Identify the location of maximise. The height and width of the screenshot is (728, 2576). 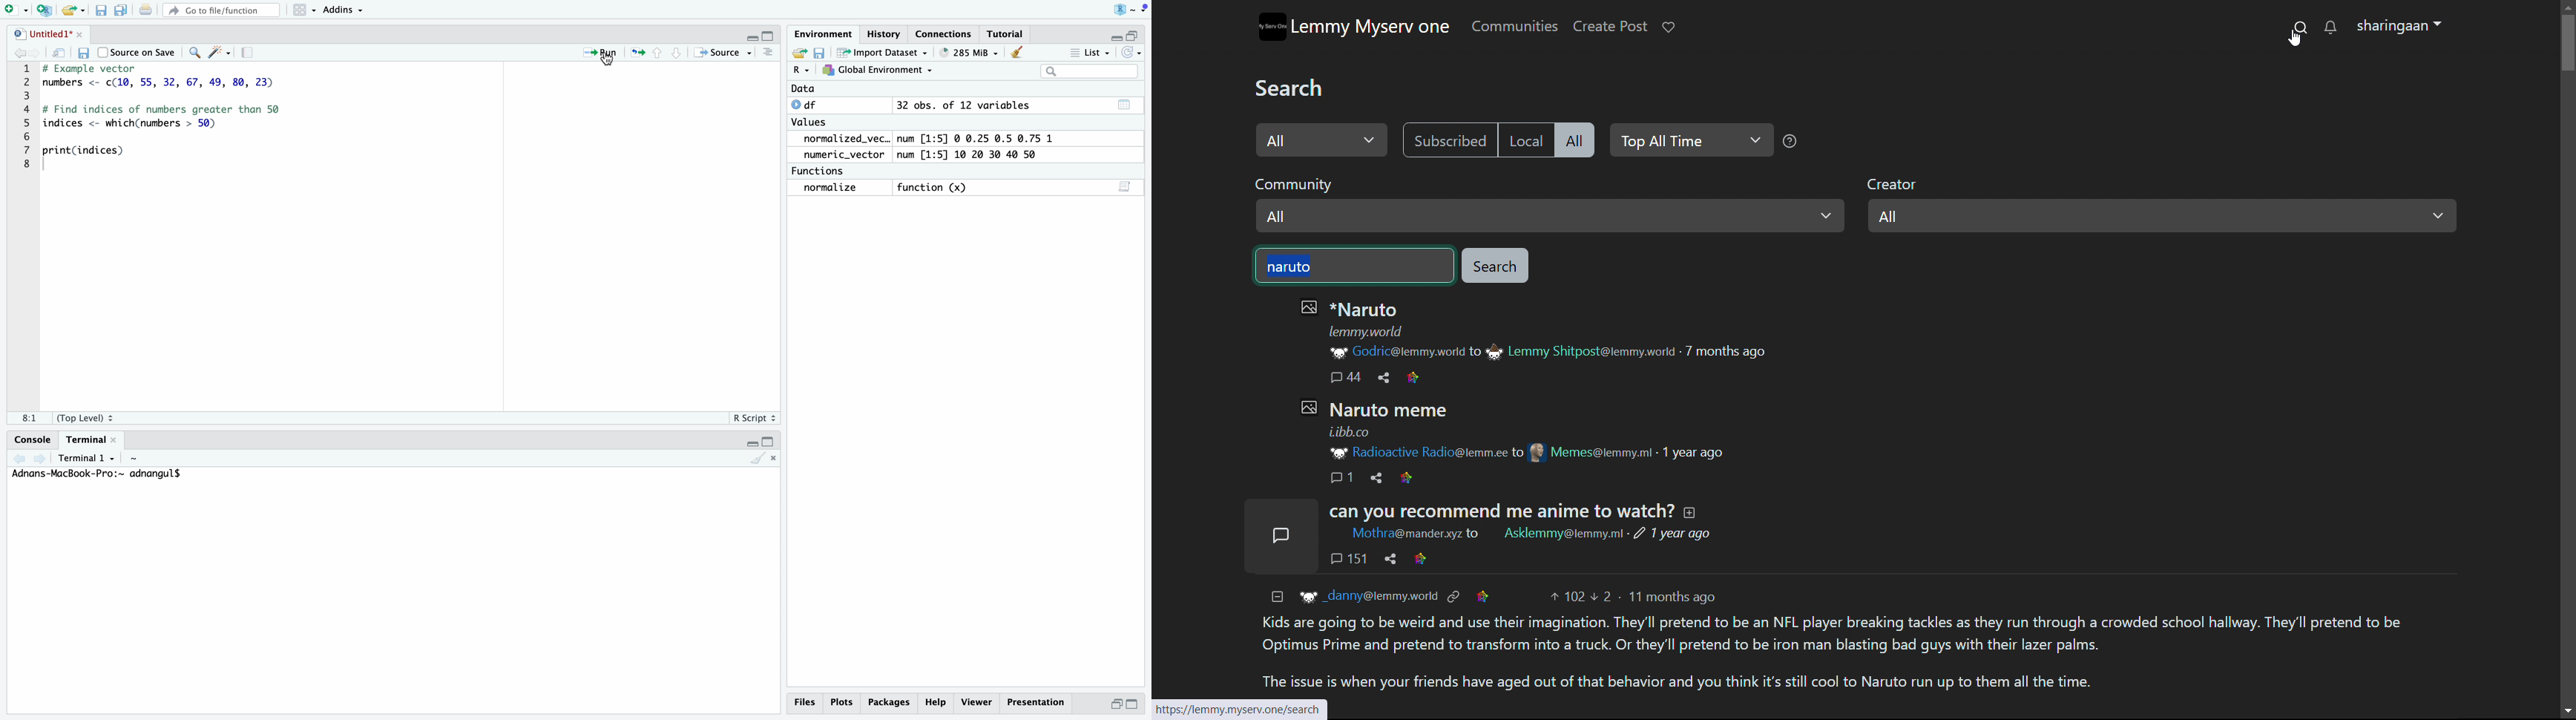
(1133, 704).